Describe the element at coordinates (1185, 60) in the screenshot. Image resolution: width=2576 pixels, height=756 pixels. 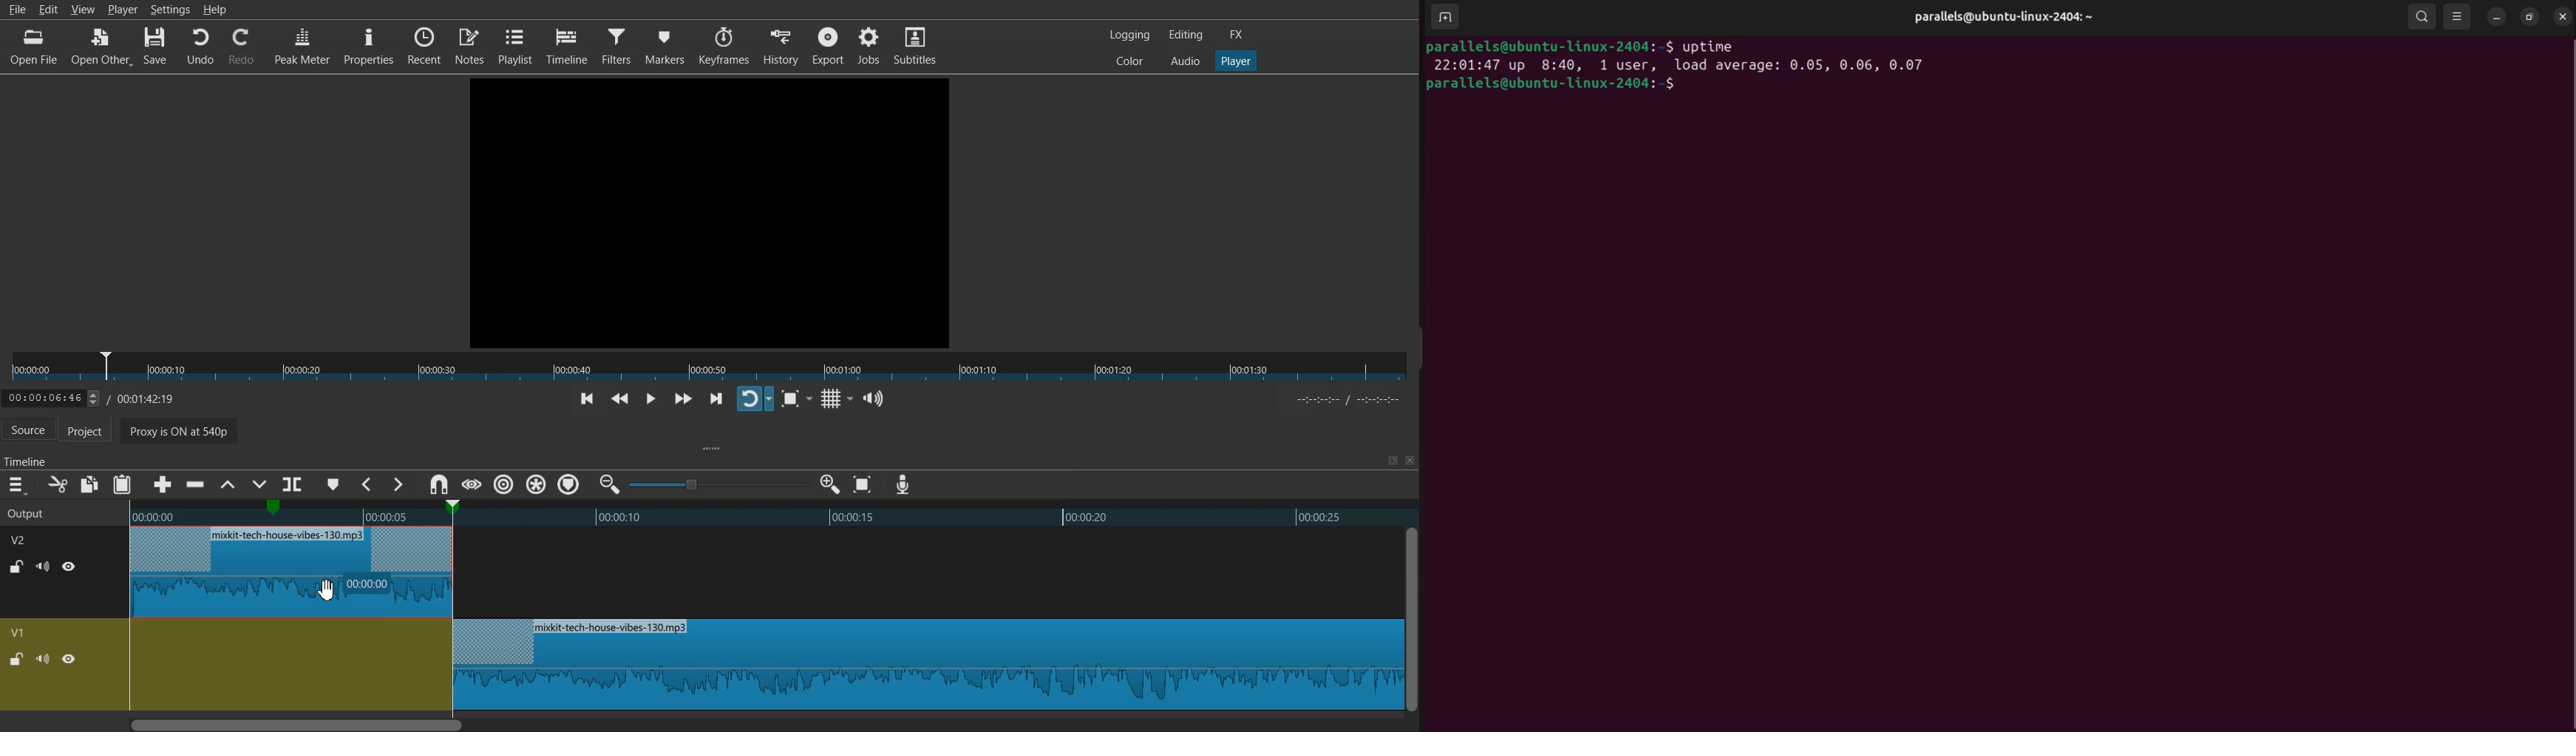
I see `Audio` at that location.